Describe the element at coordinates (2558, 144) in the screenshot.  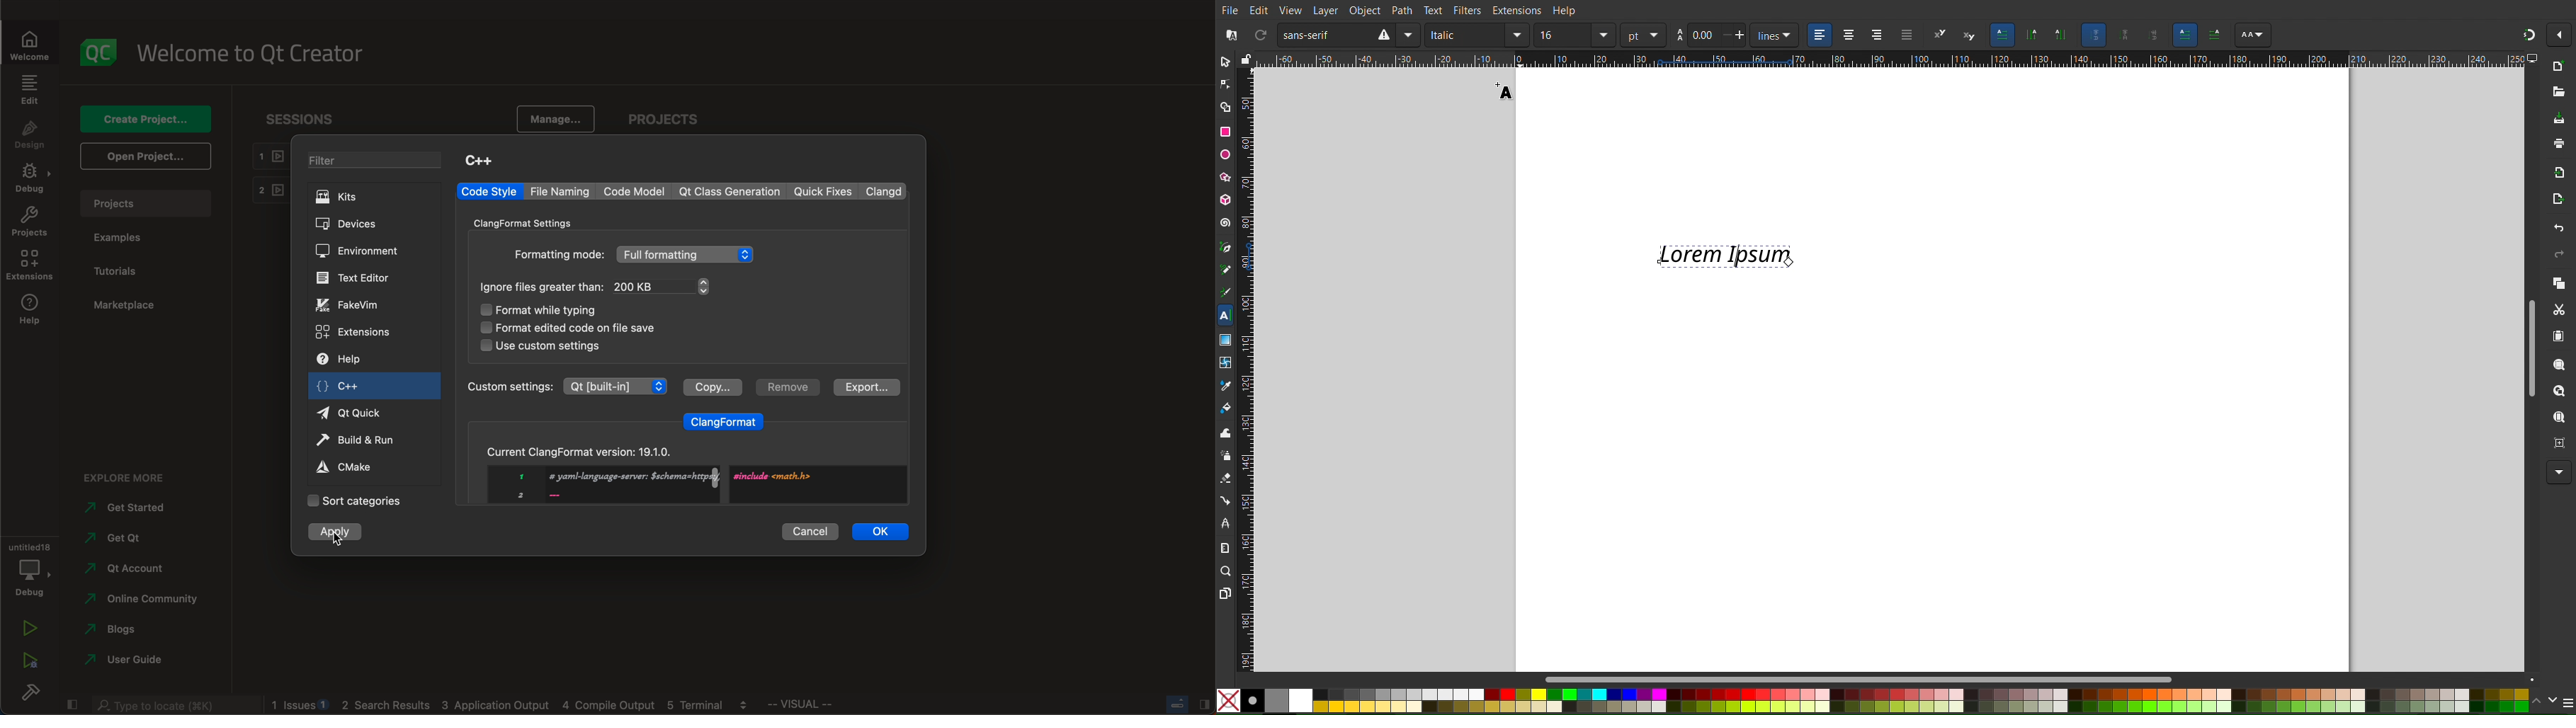
I see `Print` at that location.